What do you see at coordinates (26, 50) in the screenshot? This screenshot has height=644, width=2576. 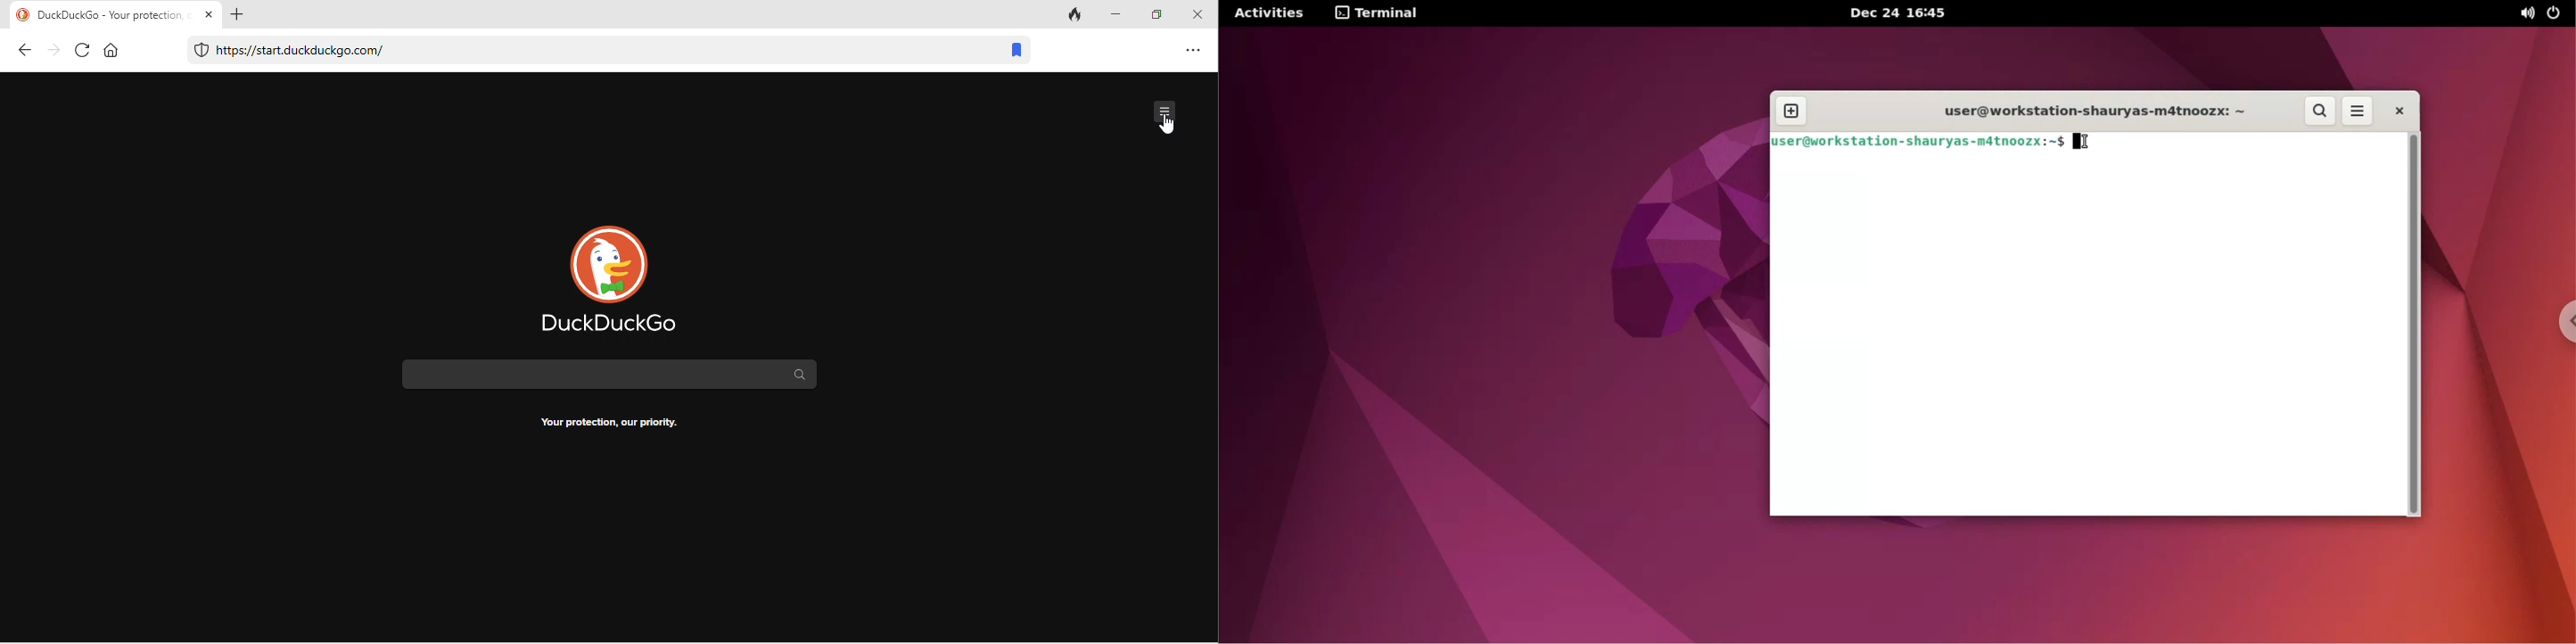 I see `back` at bounding box center [26, 50].